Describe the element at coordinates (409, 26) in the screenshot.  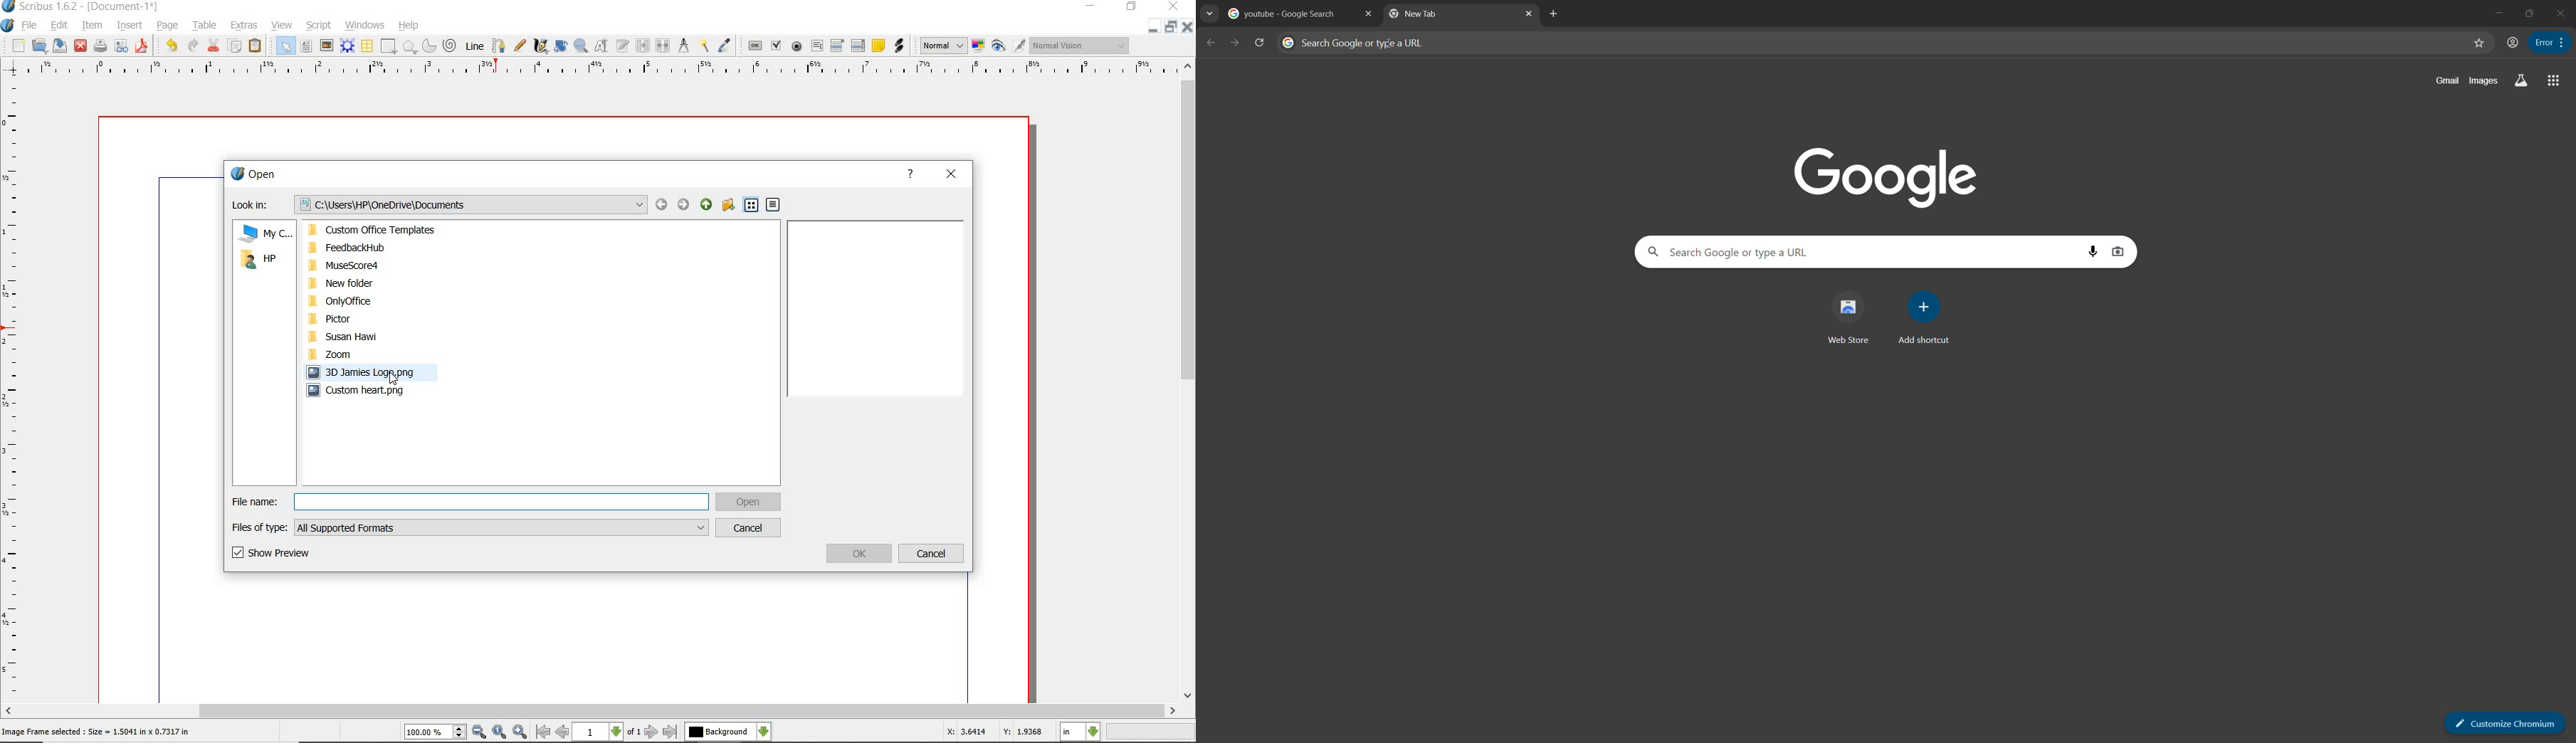
I see `help` at that location.